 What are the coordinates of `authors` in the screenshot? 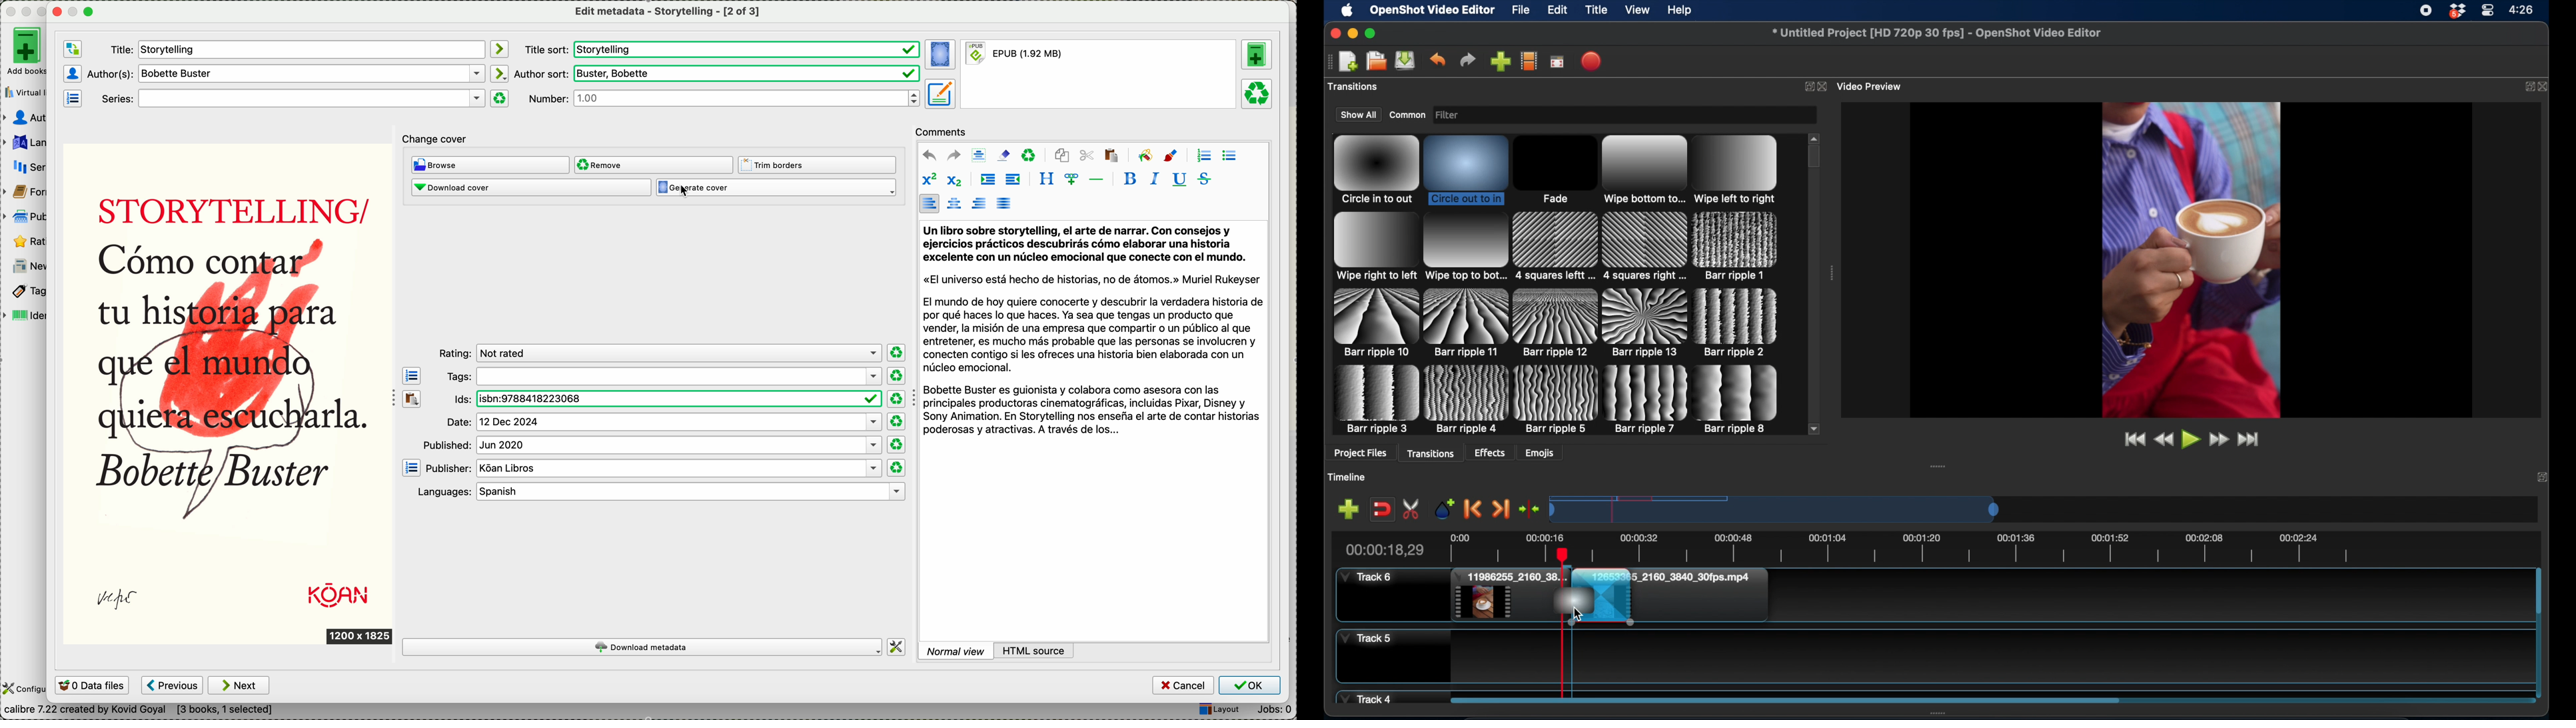 It's located at (285, 74).